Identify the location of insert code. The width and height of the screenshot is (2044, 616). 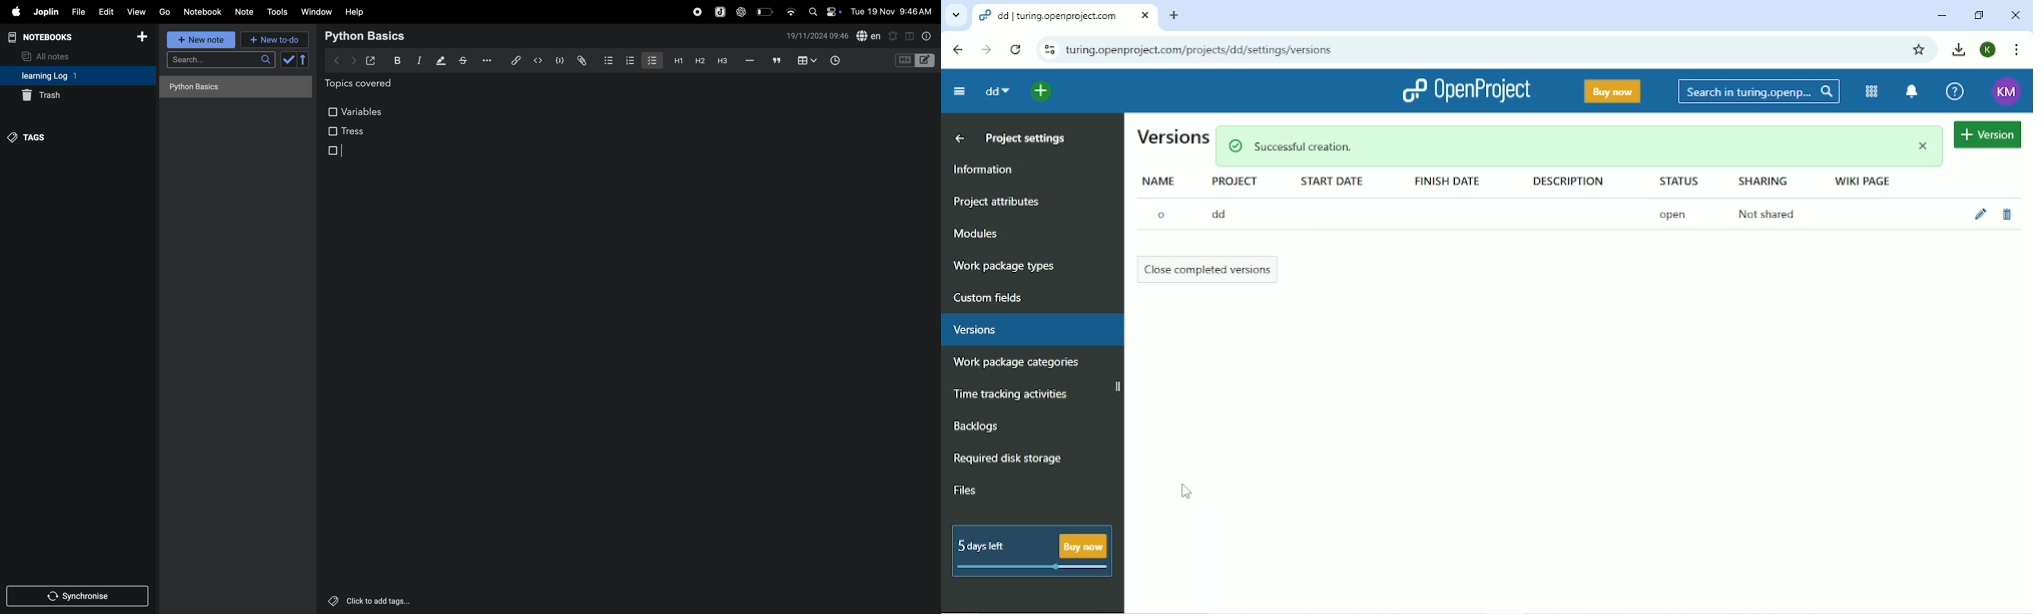
(539, 60).